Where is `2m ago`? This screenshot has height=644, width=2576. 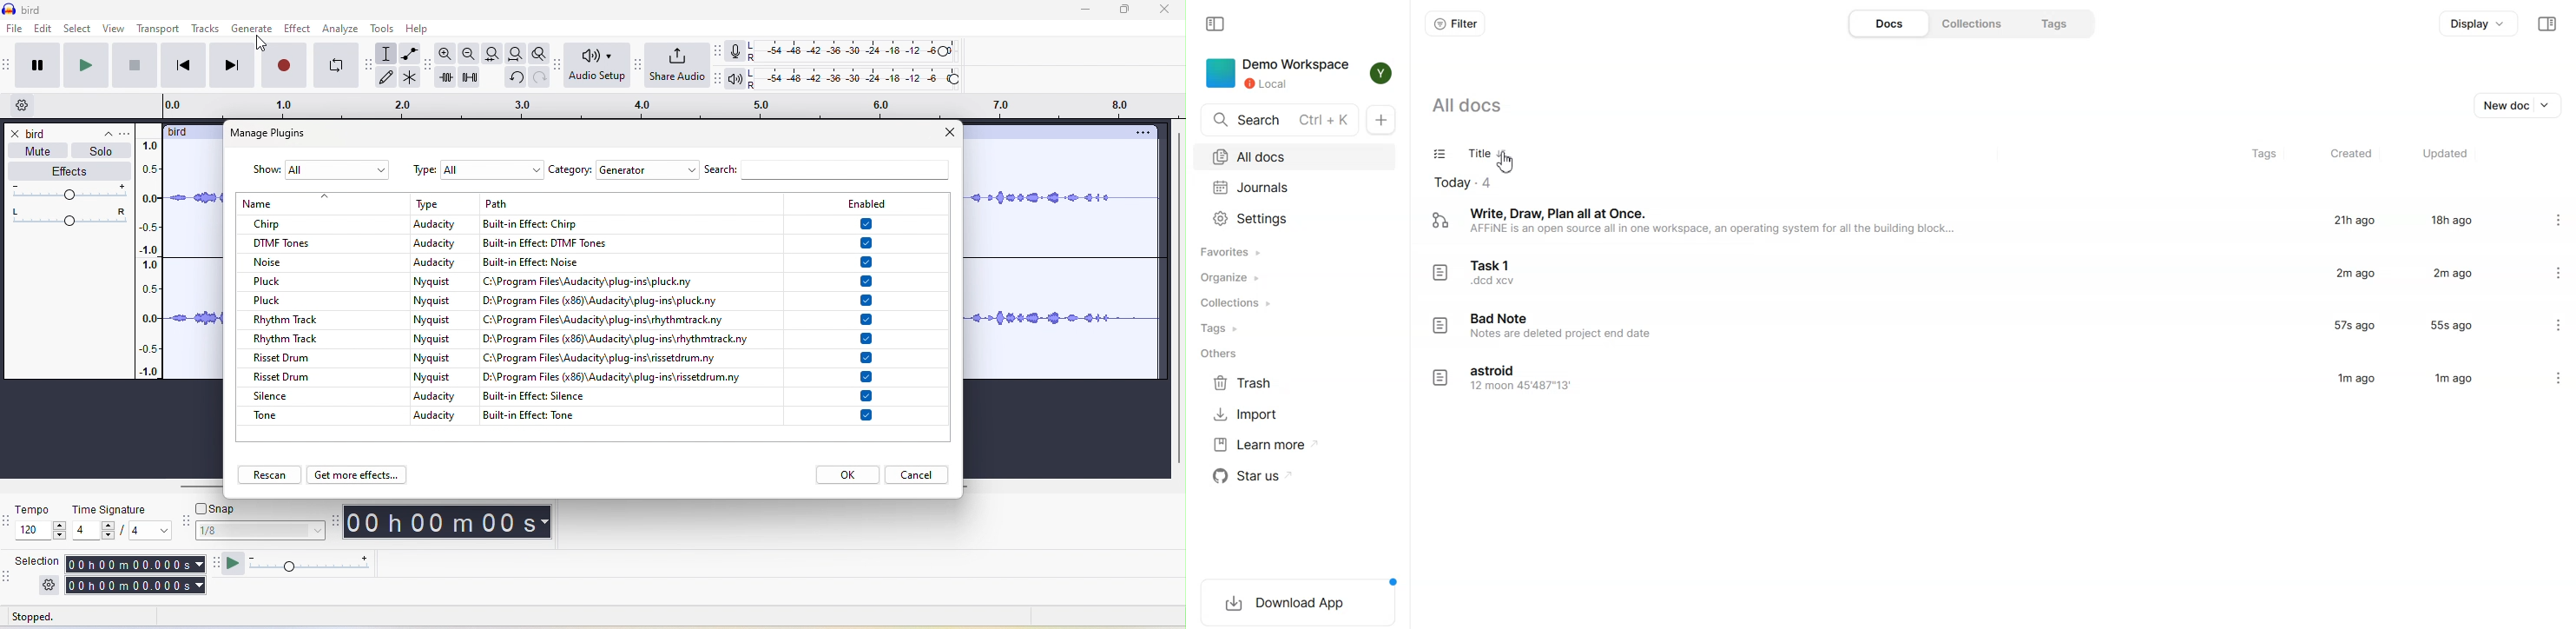 2m ago is located at coordinates (2354, 275).